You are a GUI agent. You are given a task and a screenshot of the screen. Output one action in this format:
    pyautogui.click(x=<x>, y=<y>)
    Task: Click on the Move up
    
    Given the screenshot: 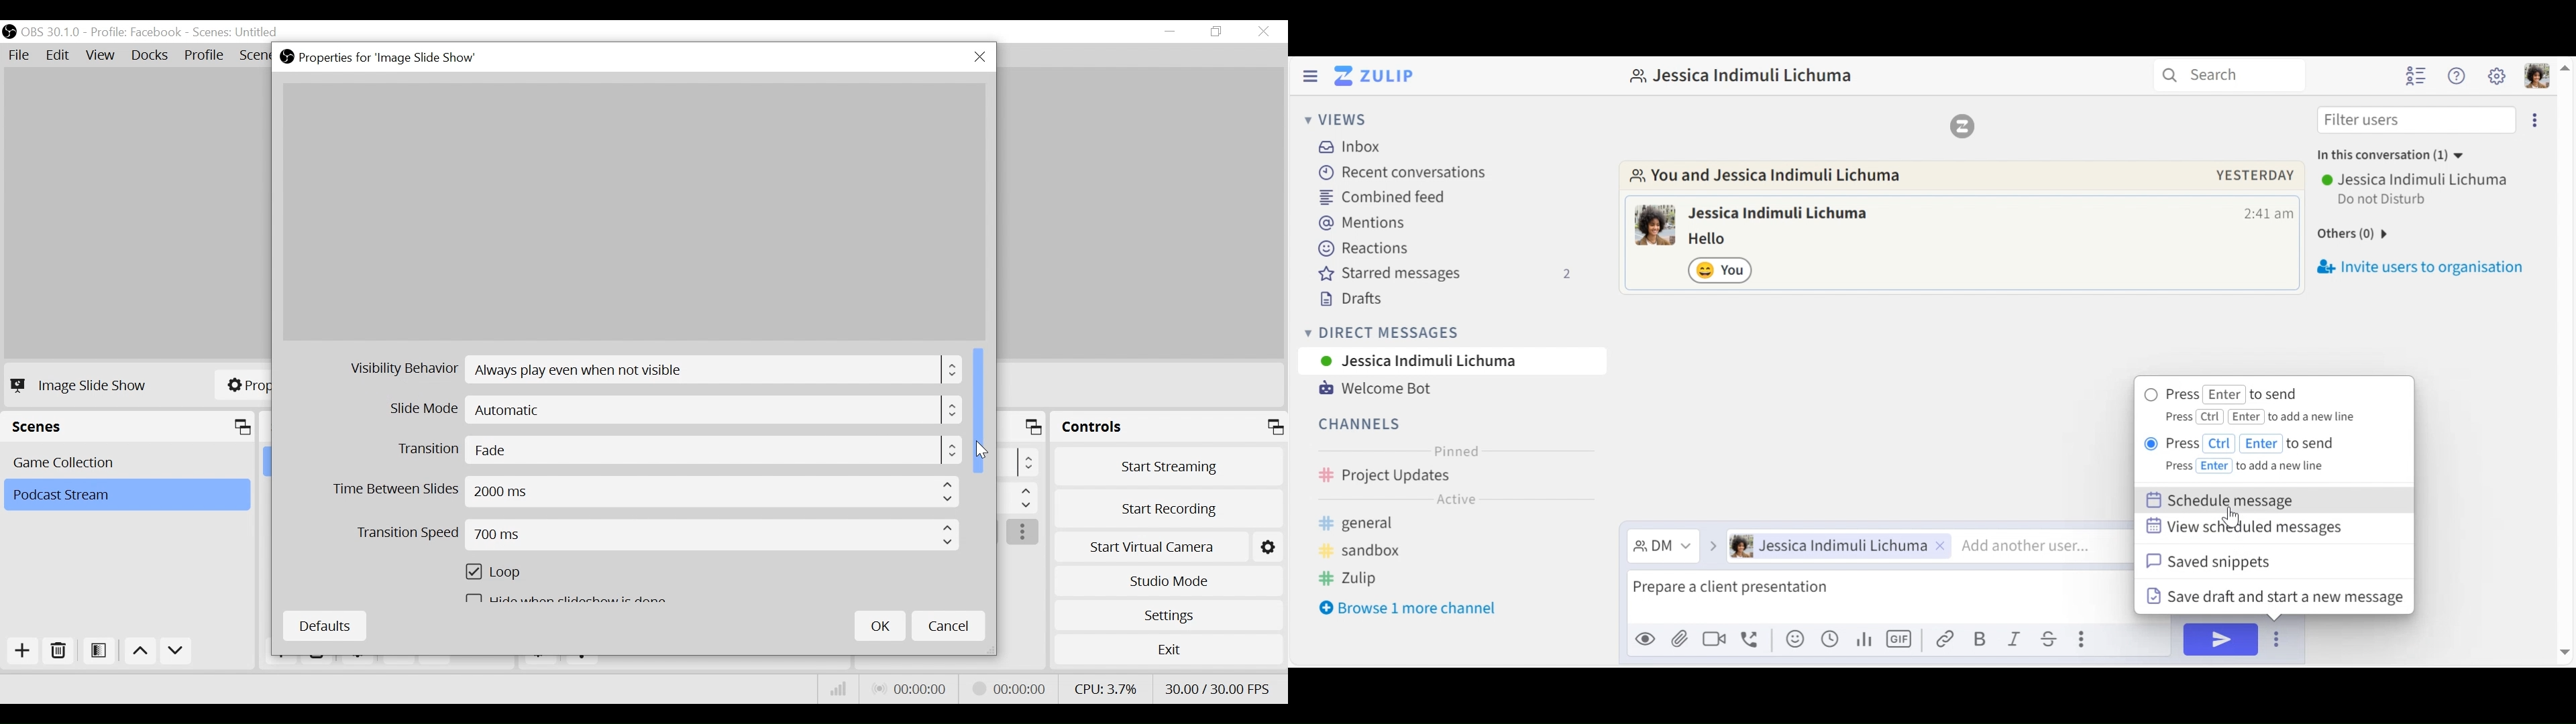 What is the action you would take?
    pyautogui.click(x=142, y=653)
    